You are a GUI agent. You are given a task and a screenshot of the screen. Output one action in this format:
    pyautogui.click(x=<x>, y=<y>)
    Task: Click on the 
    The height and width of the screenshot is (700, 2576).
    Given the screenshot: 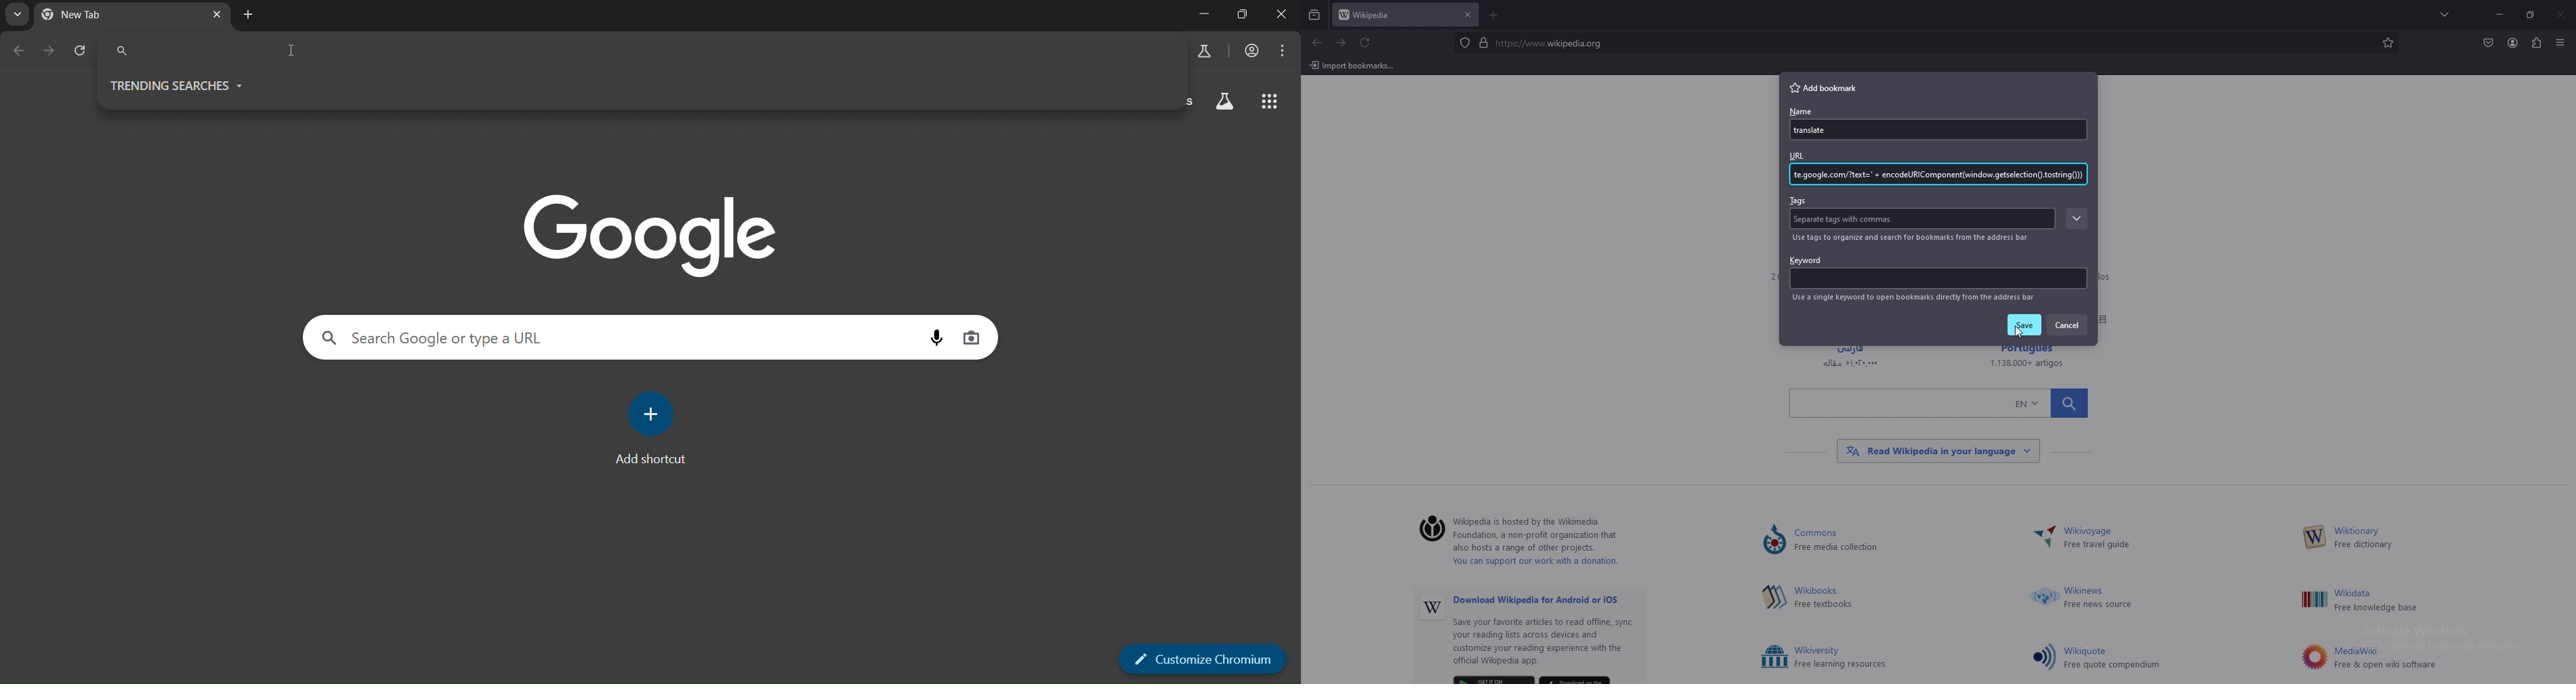 What is the action you would take?
    pyautogui.click(x=2561, y=44)
    